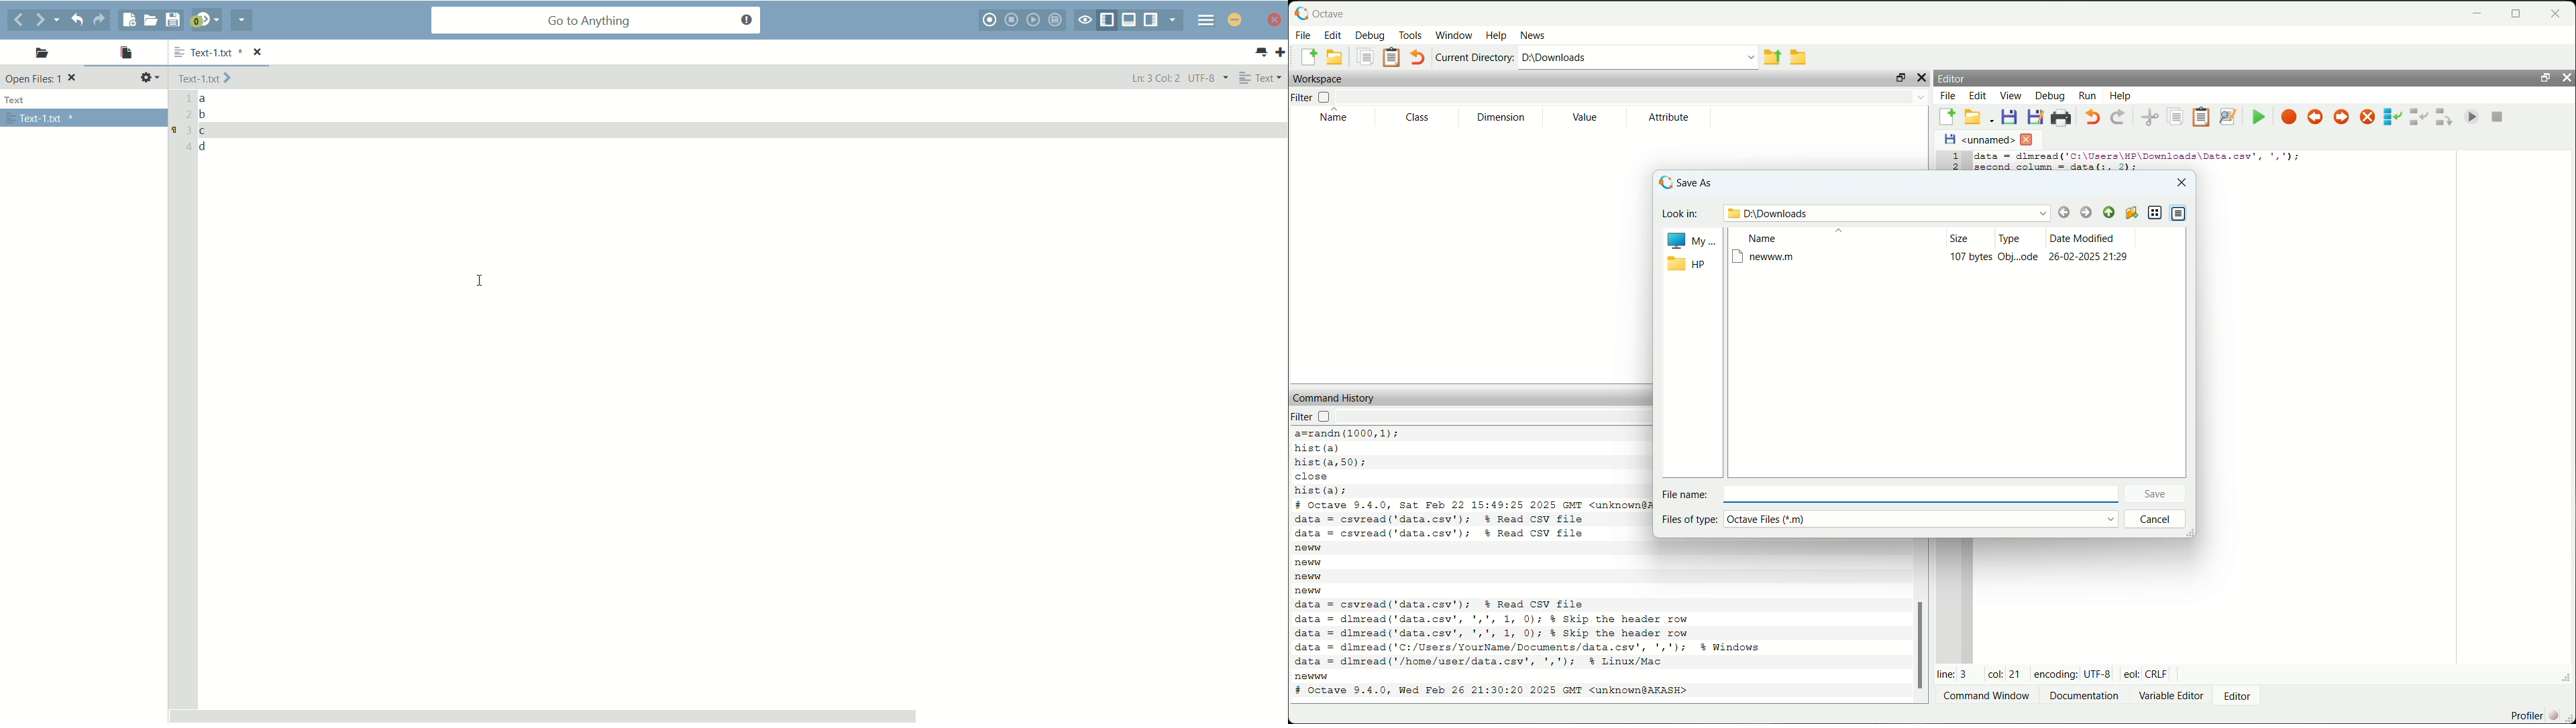 The width and height of the screenshot is (2576, 728). Describe the element at coordinates (1688, 240) in the screenshot. I see `My..` at that location.